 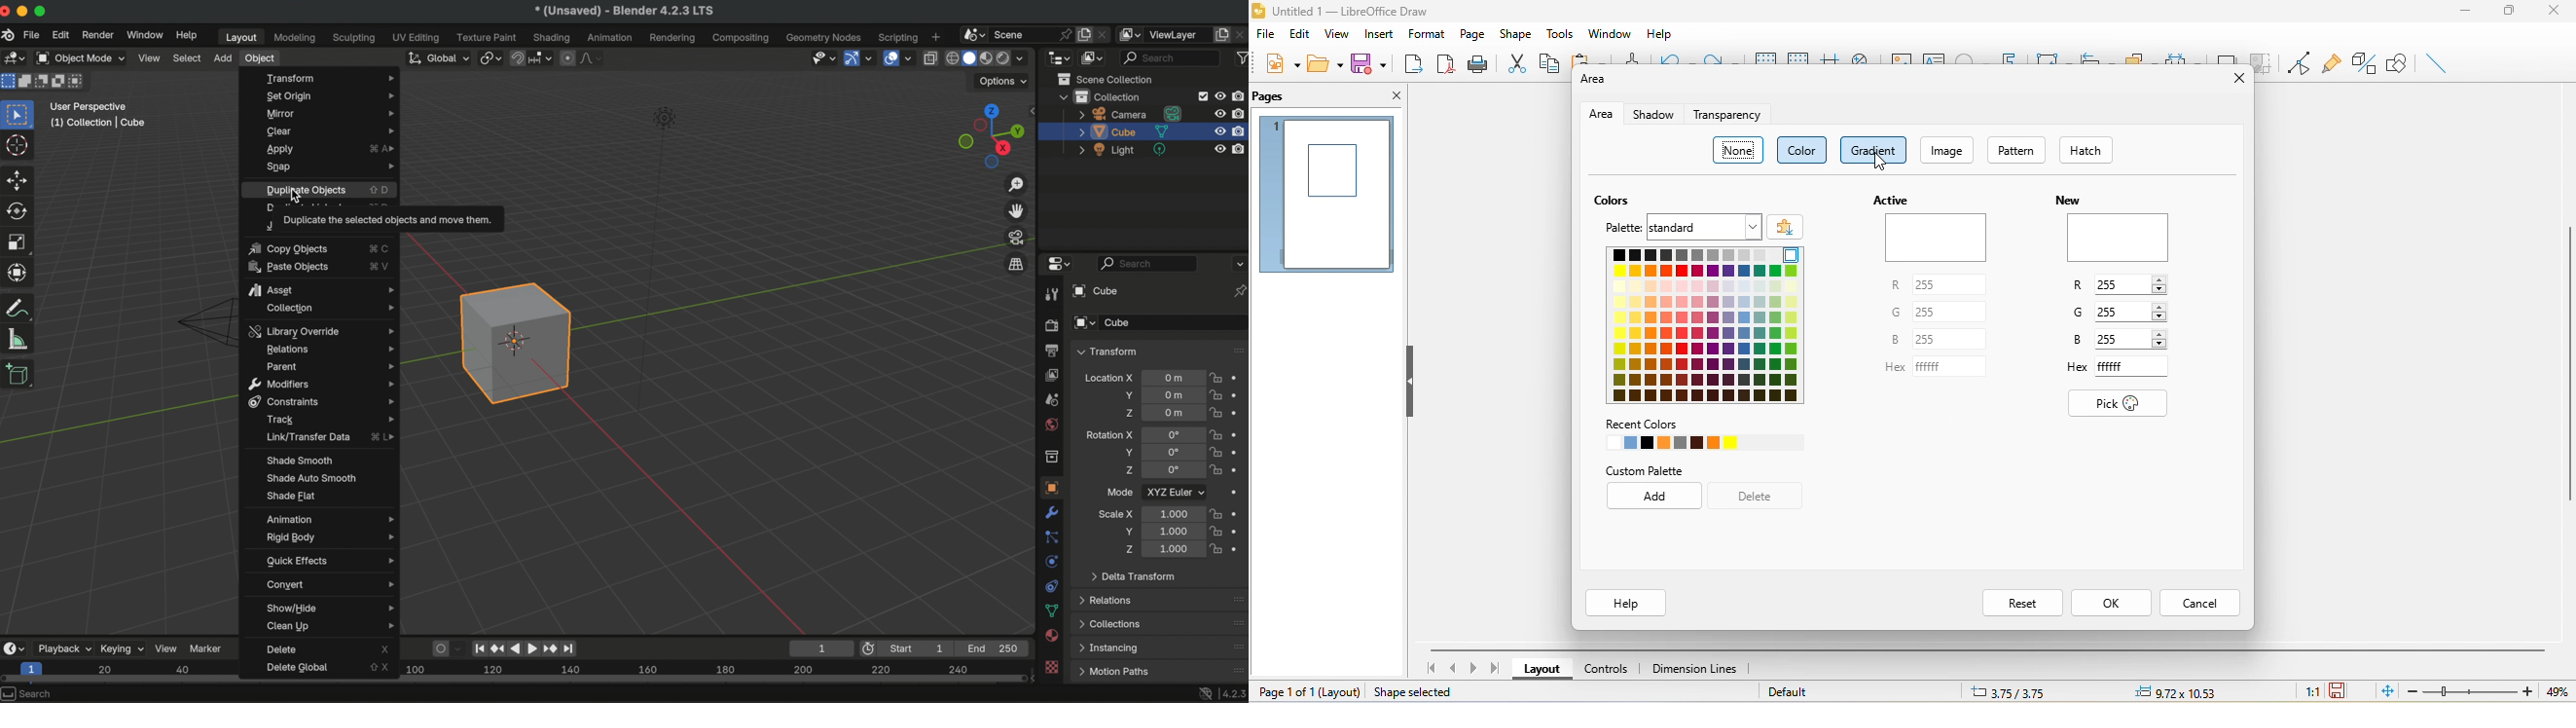 What do you see at coordinates (329, 168) in the screenshot?
I see `snap menu` at bounding box center [329, 168].